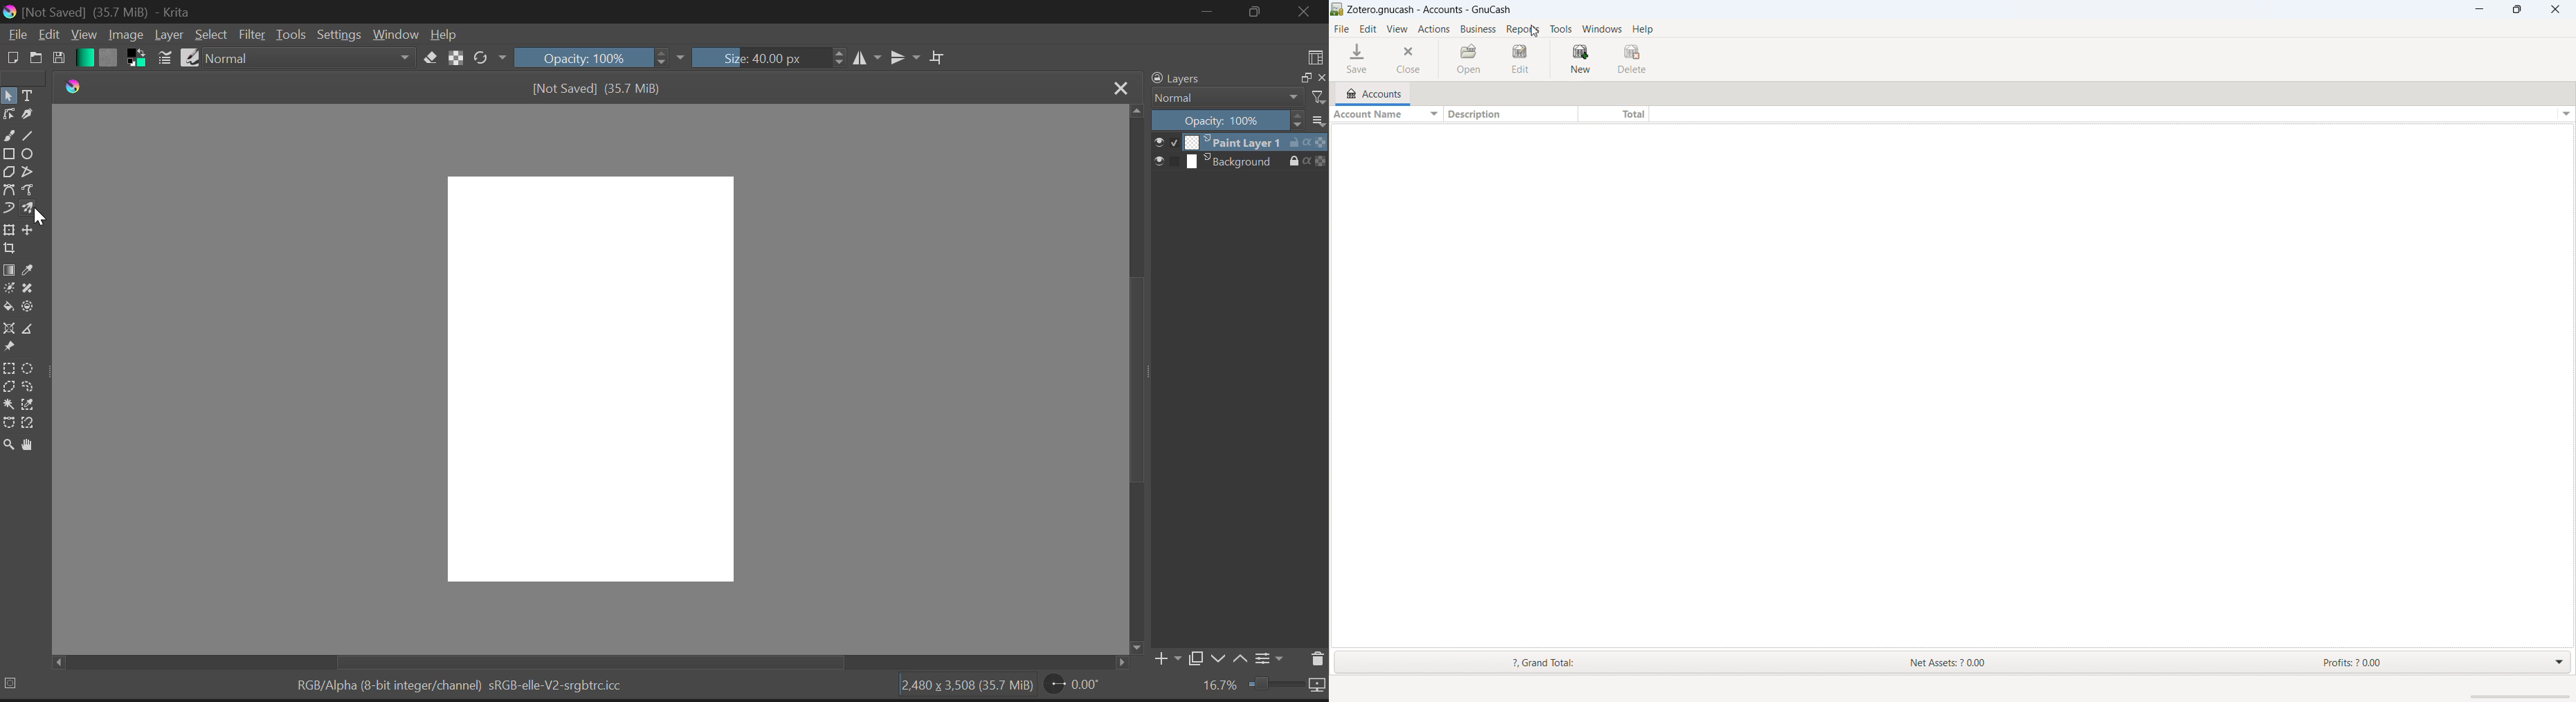 The image size is (2576, 728). What do you see at coordinates (489, 57) in the screenshot?
I see `Rotate` at bounding box center [489, 57].